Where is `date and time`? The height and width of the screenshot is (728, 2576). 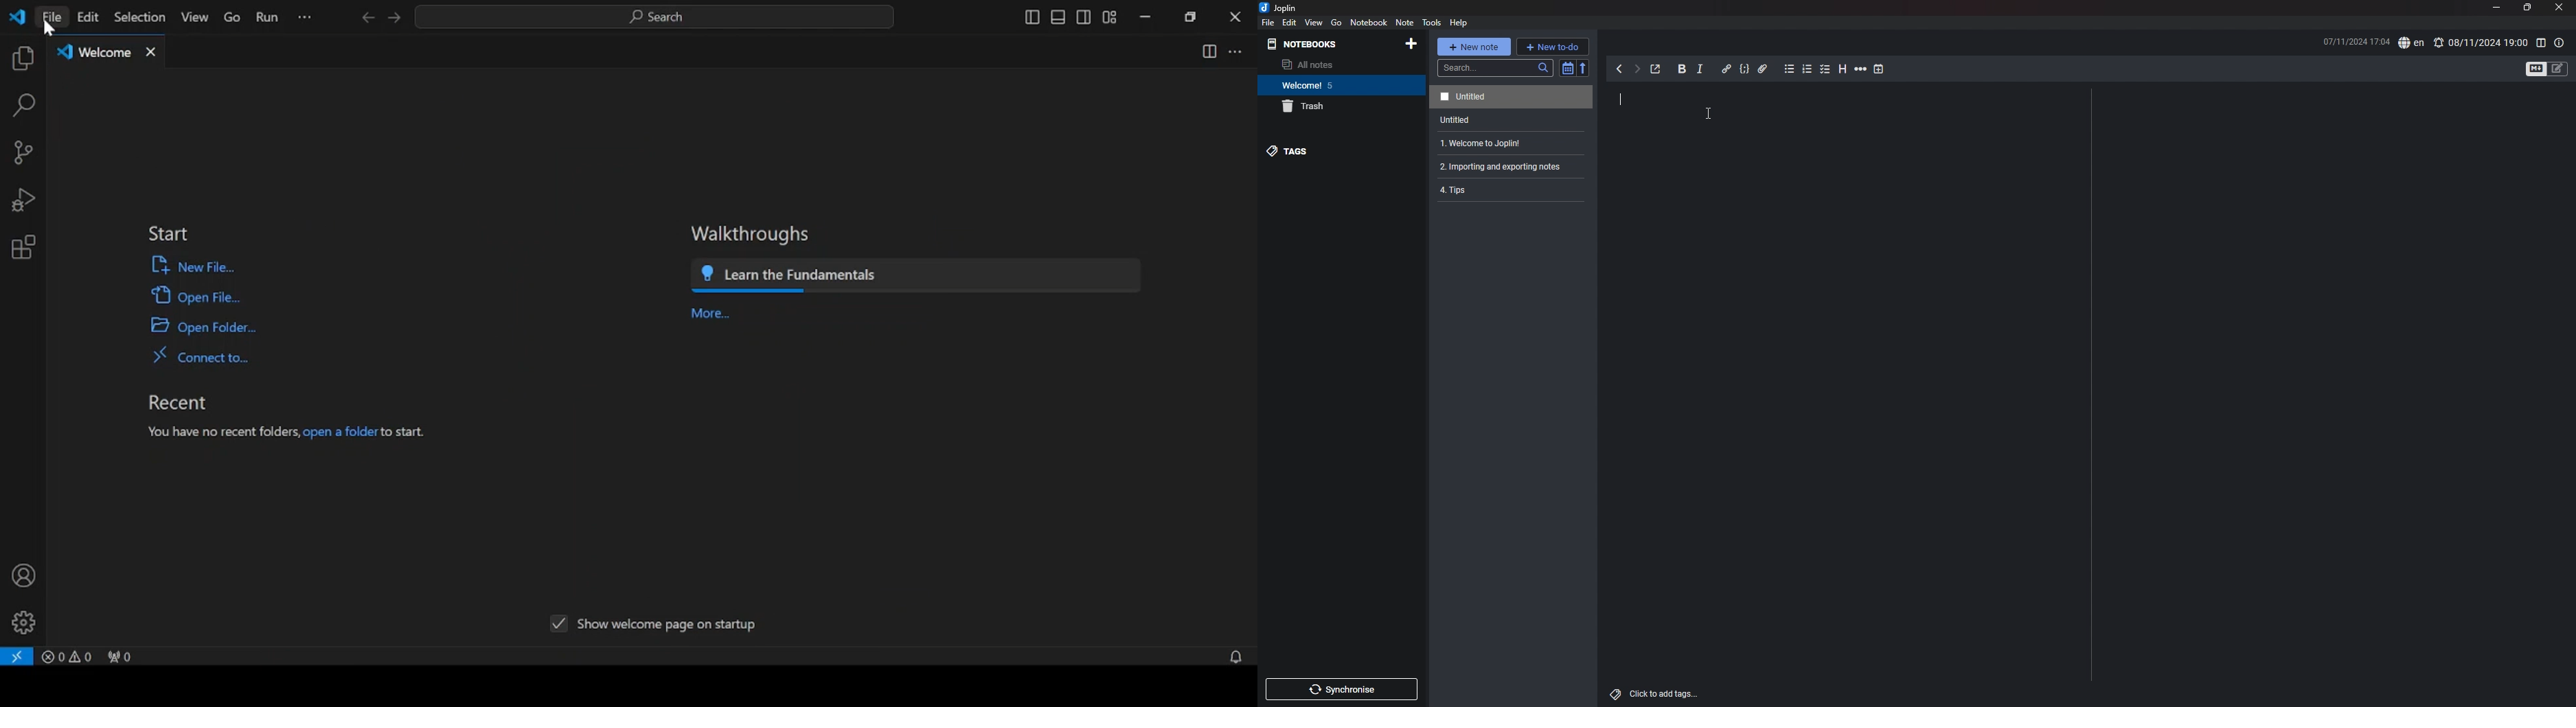
date and time is located at coordinates (2348, 40).